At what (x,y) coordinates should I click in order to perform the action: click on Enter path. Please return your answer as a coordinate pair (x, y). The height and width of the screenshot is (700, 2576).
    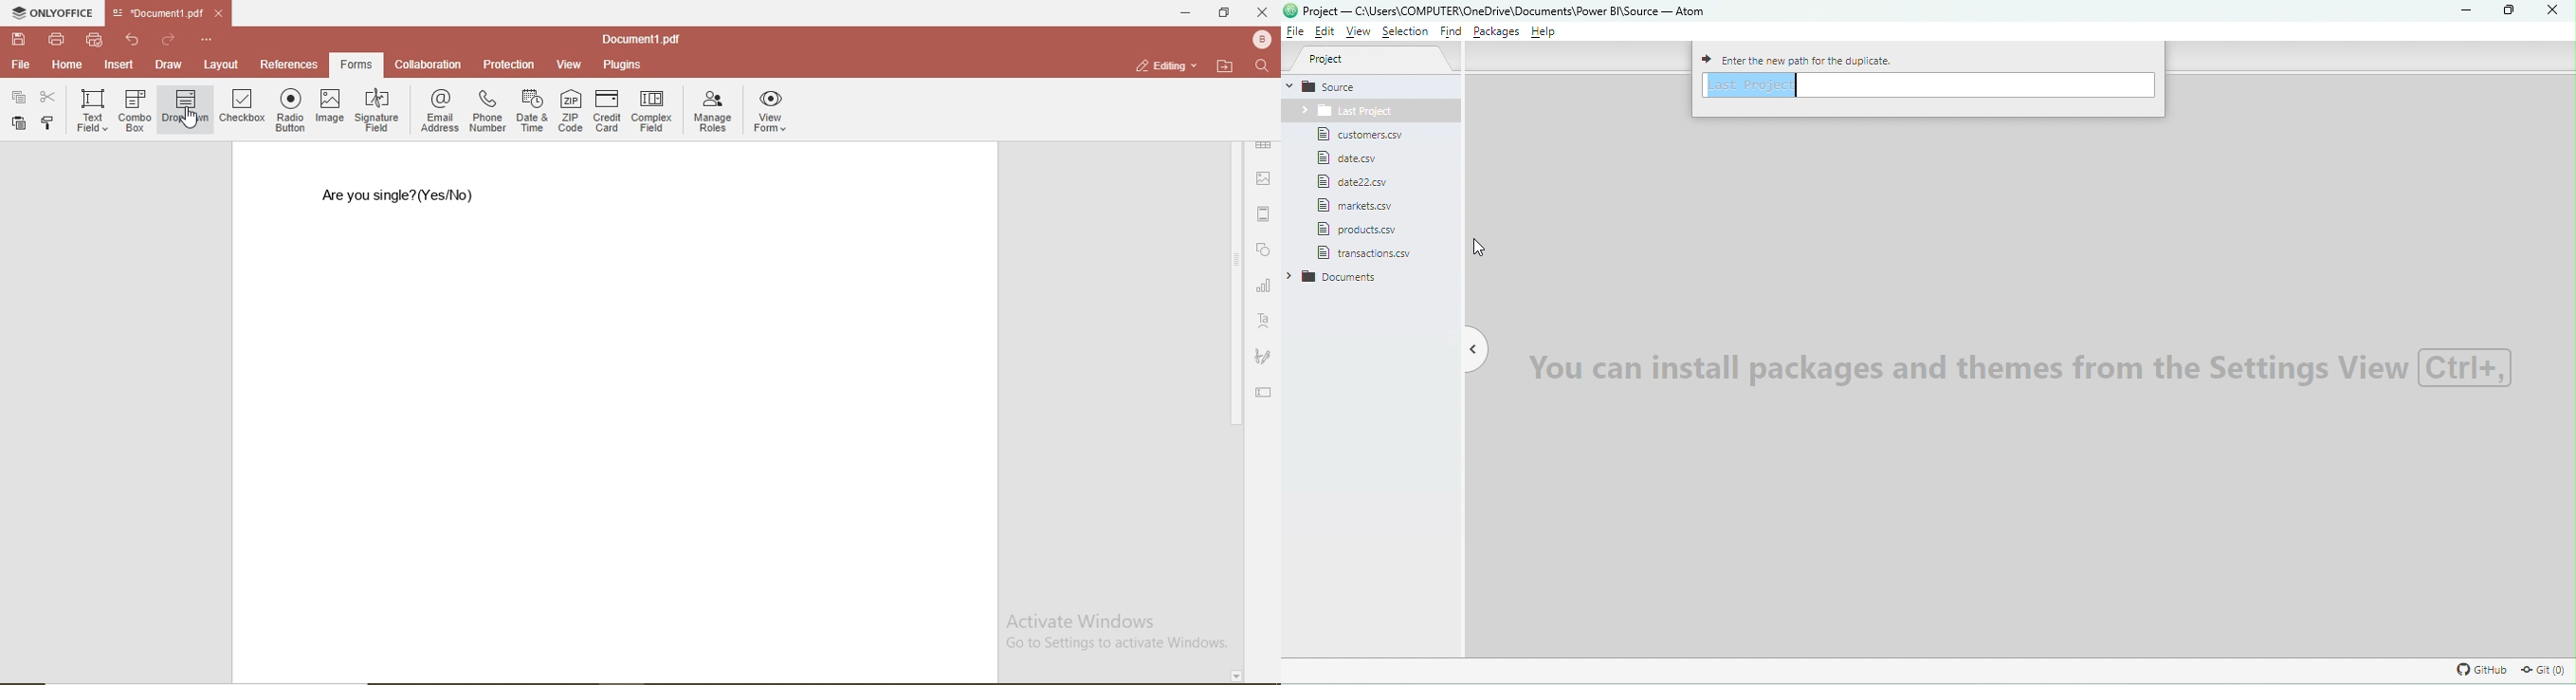
    Looking at the image, I should click on (1926, 86).